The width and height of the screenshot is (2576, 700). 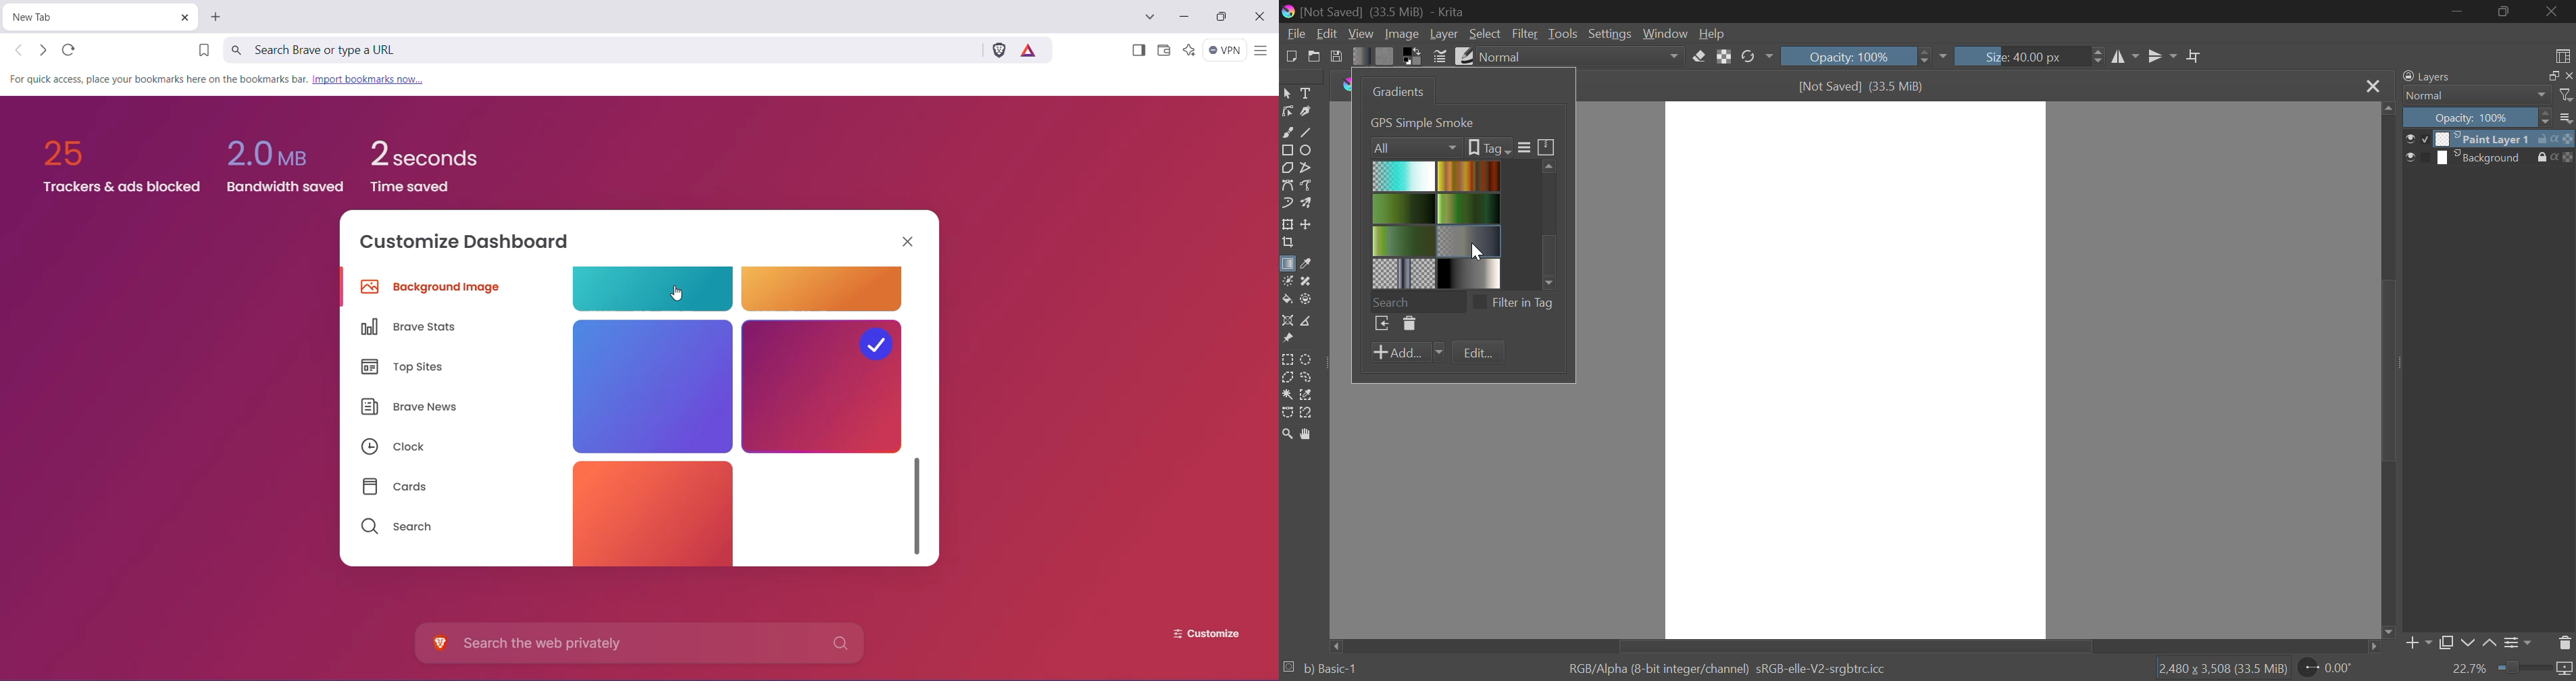 I want to click on close, so click(x=2568, y=76).